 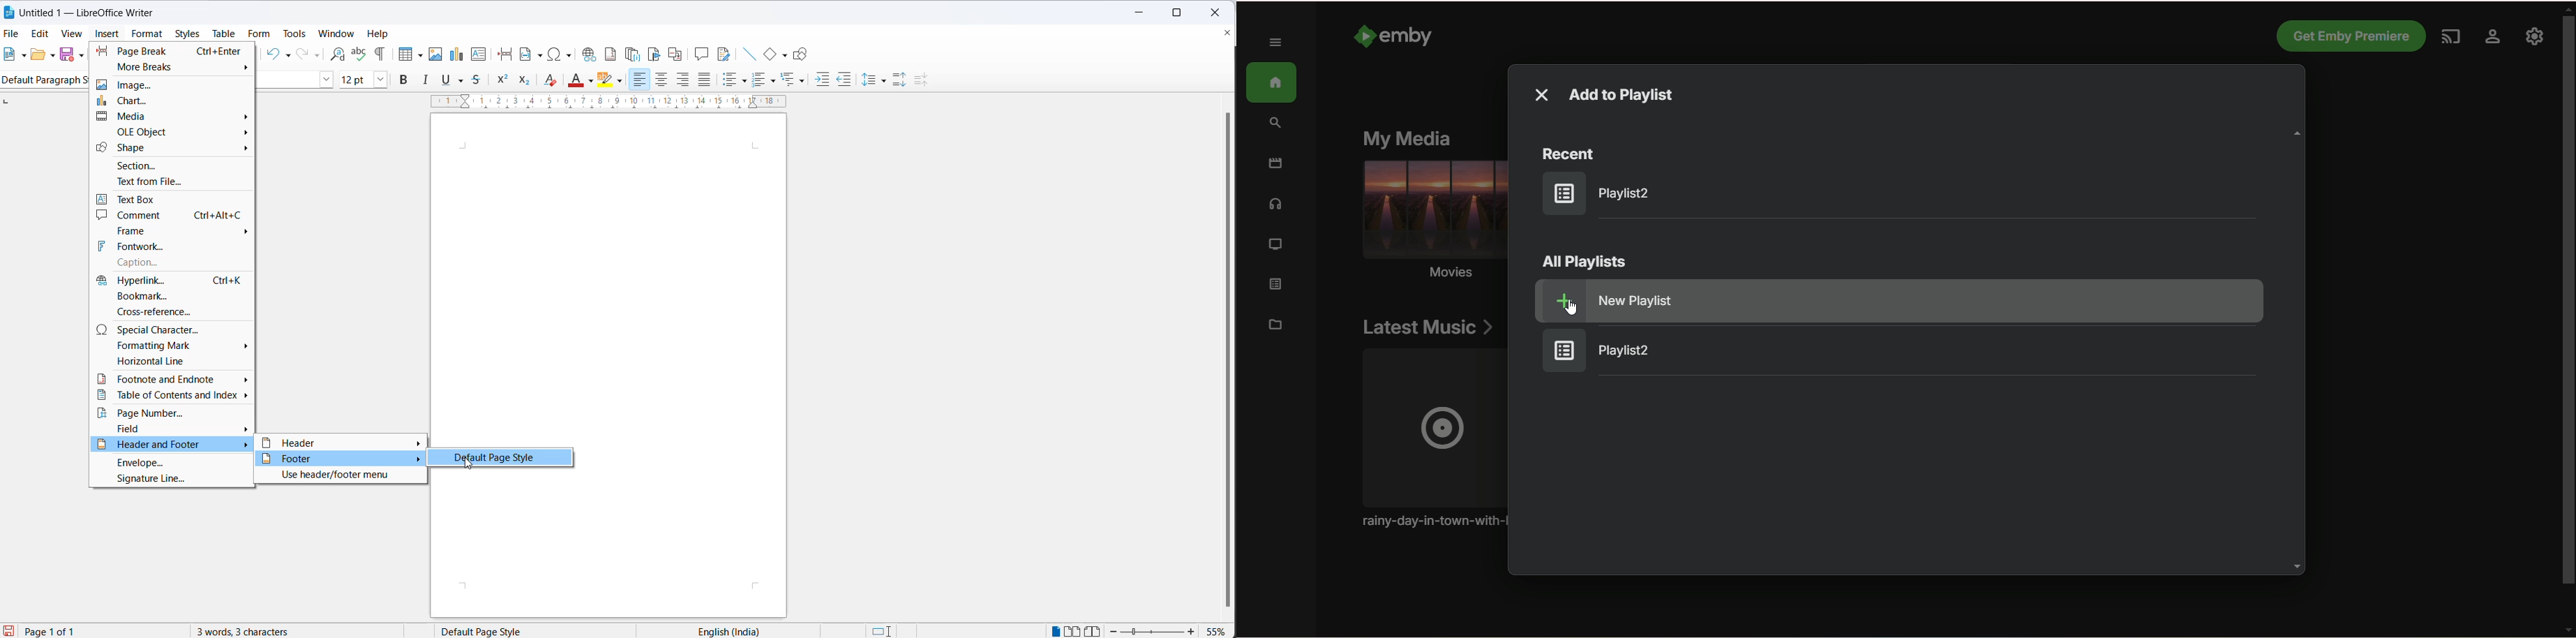 What do you see at coordinates (336, 34) in the screenshot?
I see `window` at bounding box center [336, 34].